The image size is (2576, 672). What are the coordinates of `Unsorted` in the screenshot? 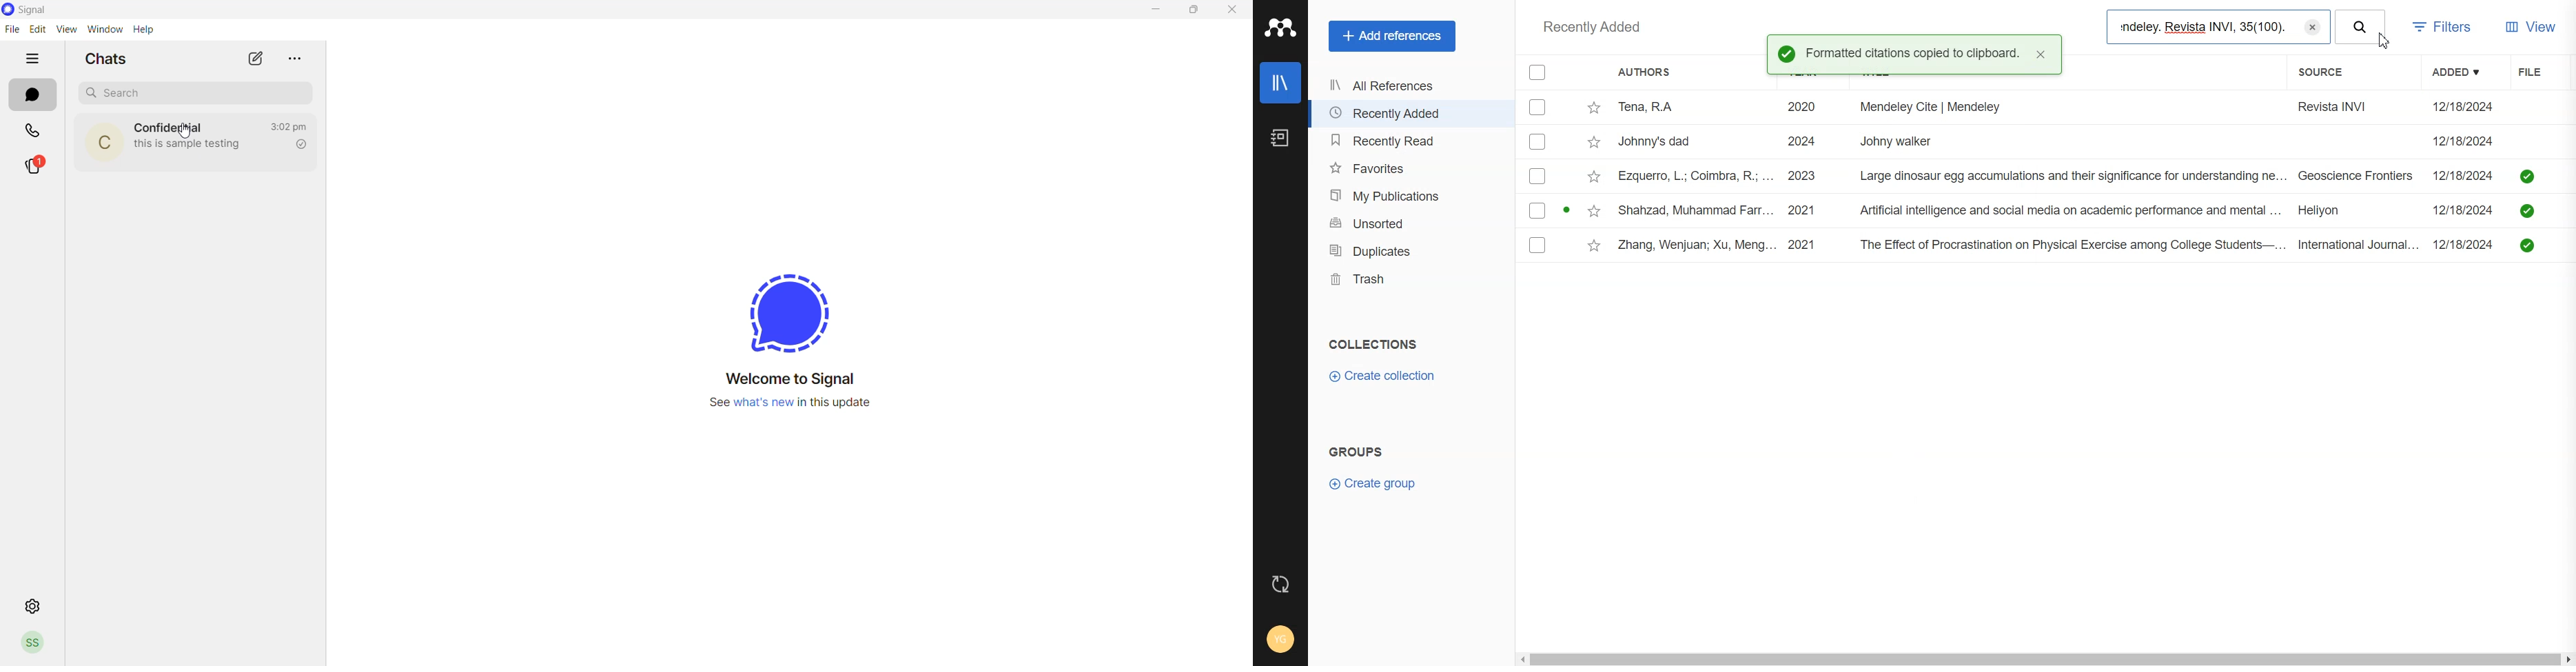 It's located at (1412, 223).